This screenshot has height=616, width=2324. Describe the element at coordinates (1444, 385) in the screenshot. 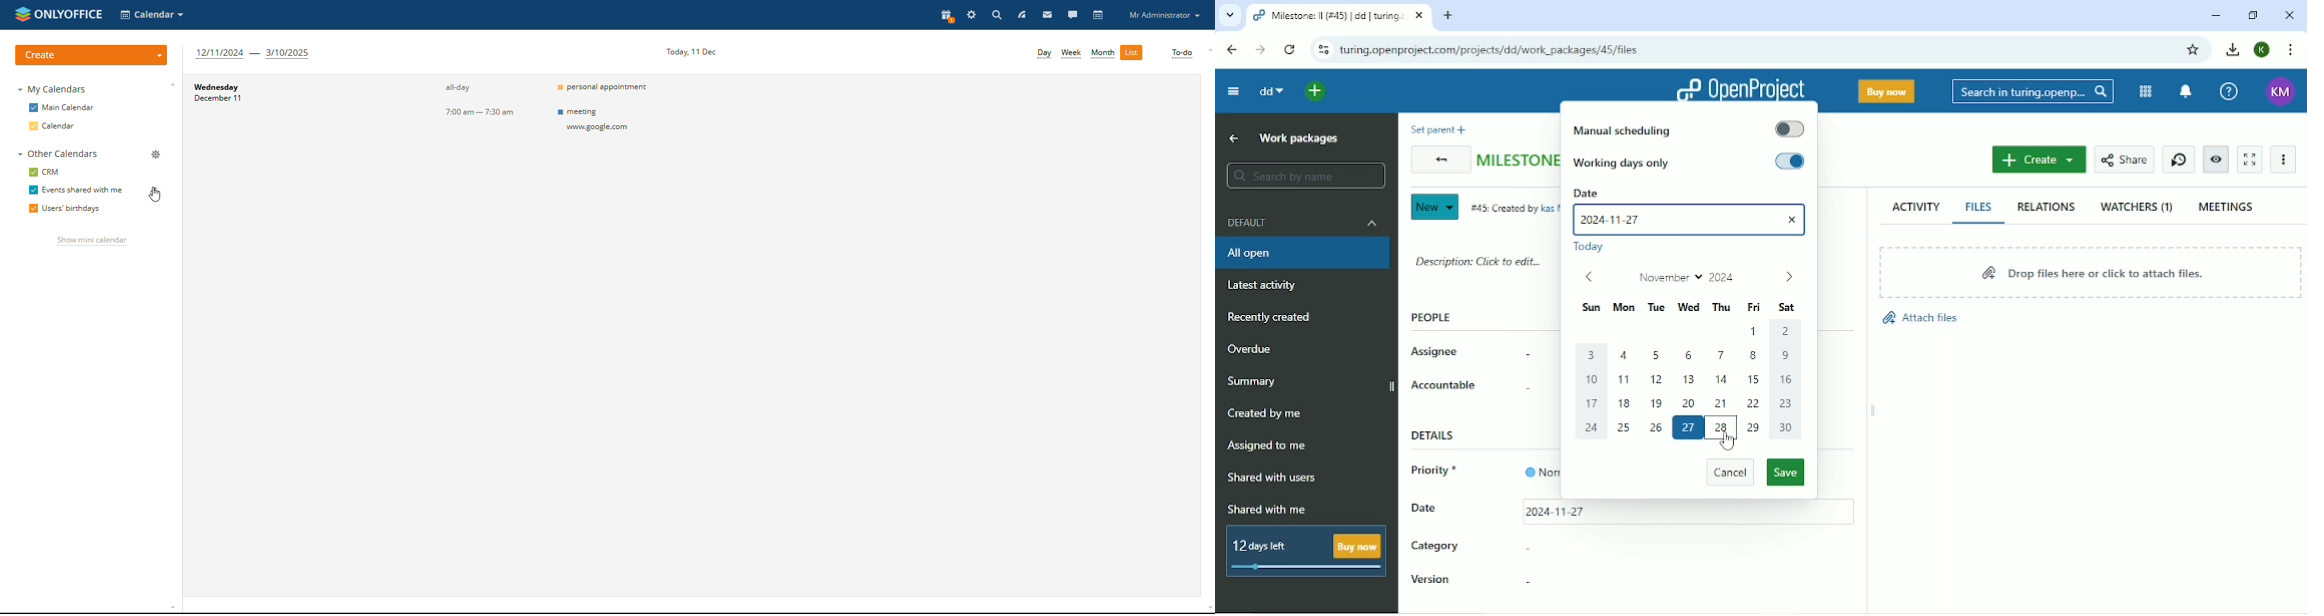

I see `Accountable` at that location.